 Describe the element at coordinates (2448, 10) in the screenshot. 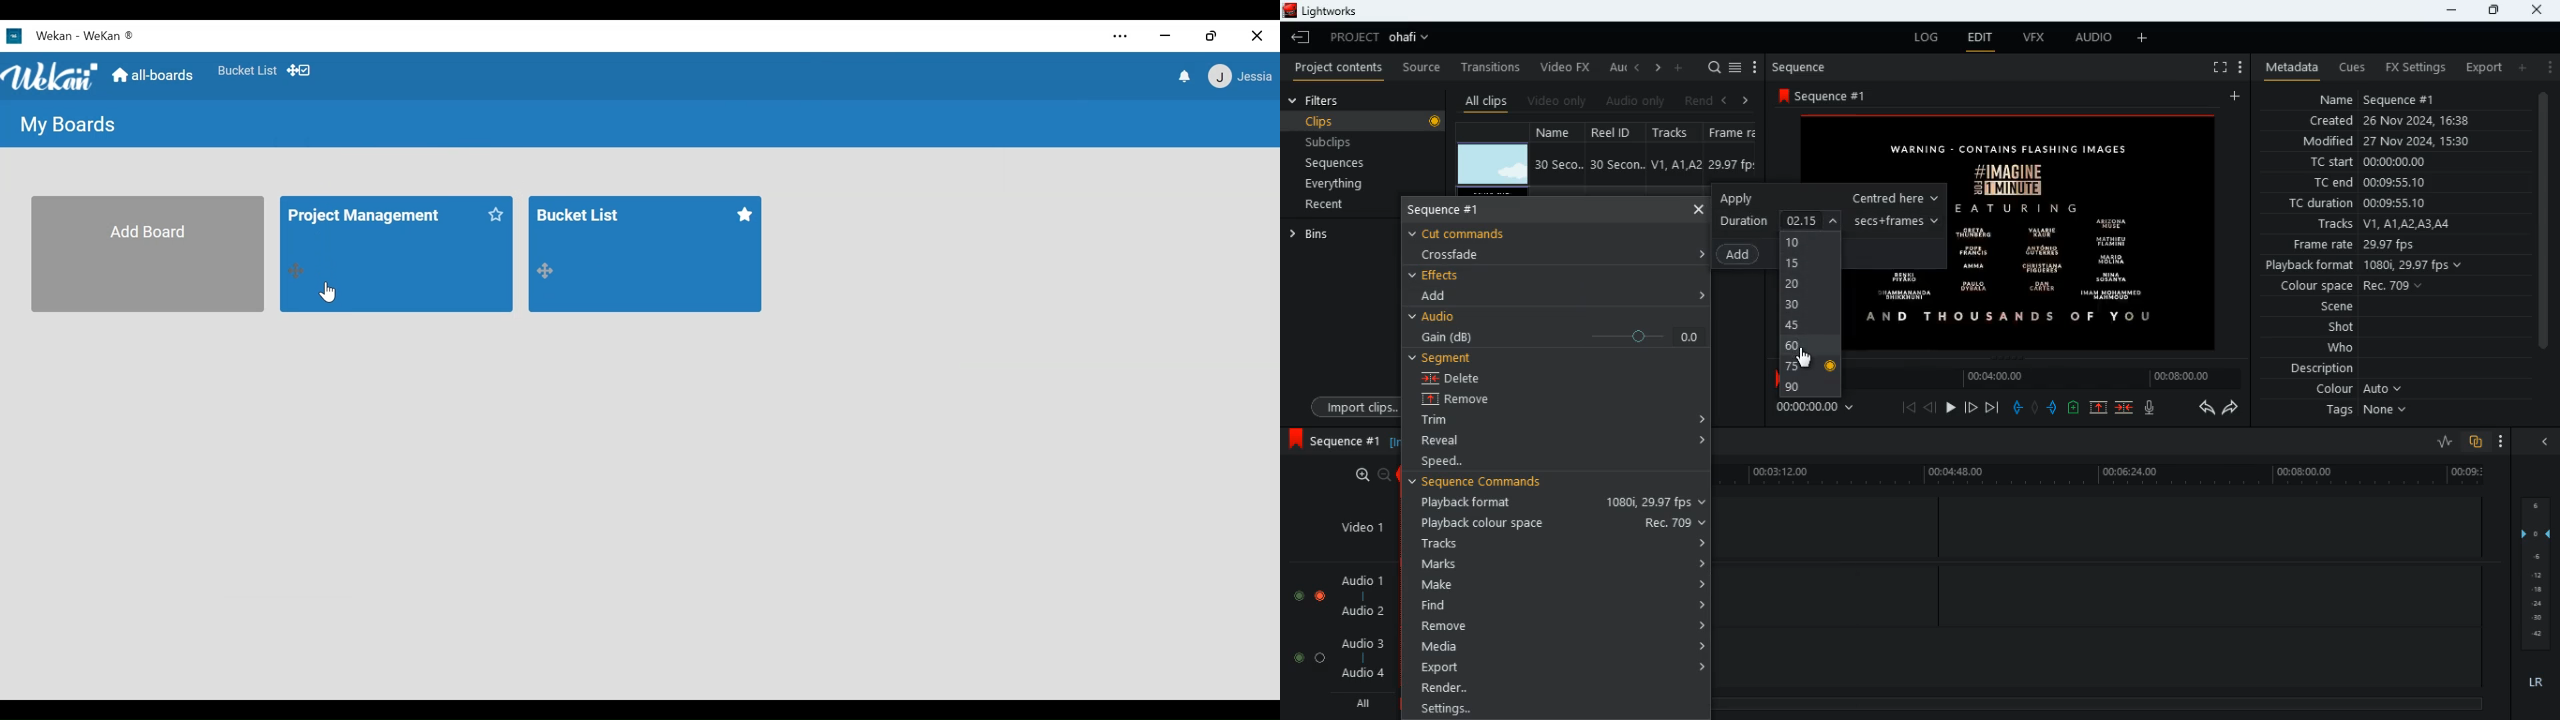

I see `minimize` at that location.